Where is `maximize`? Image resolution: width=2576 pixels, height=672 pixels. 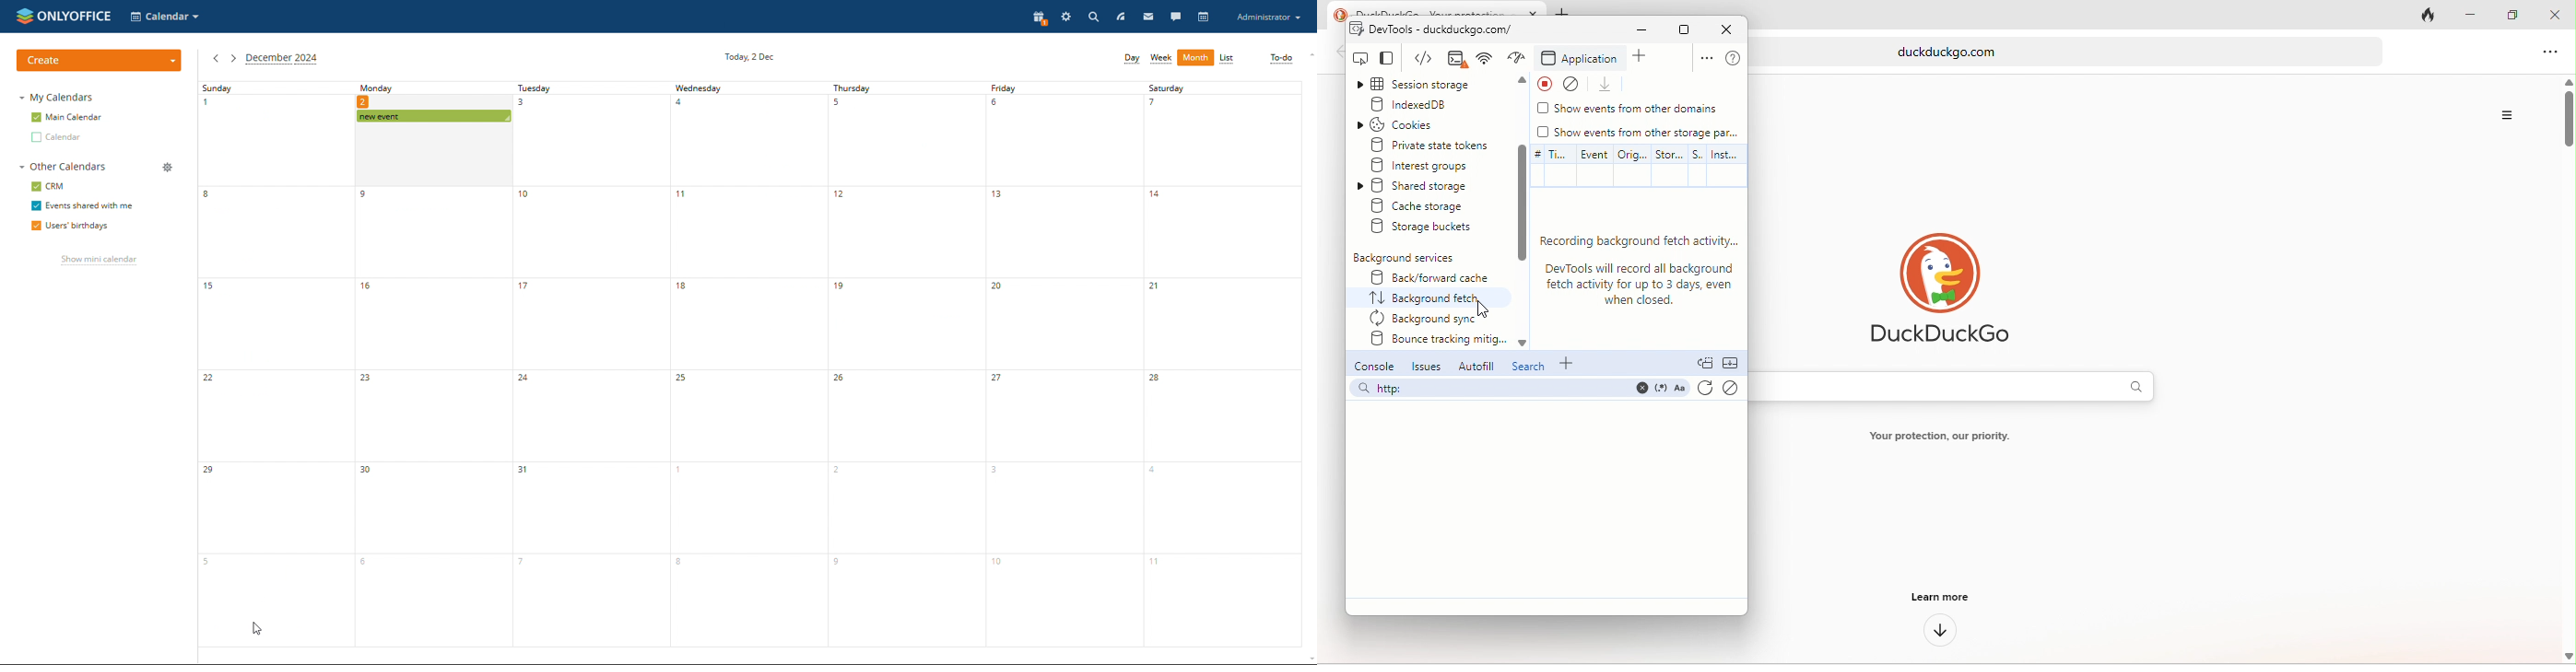
maximize is located at coordinates (1683, 29).